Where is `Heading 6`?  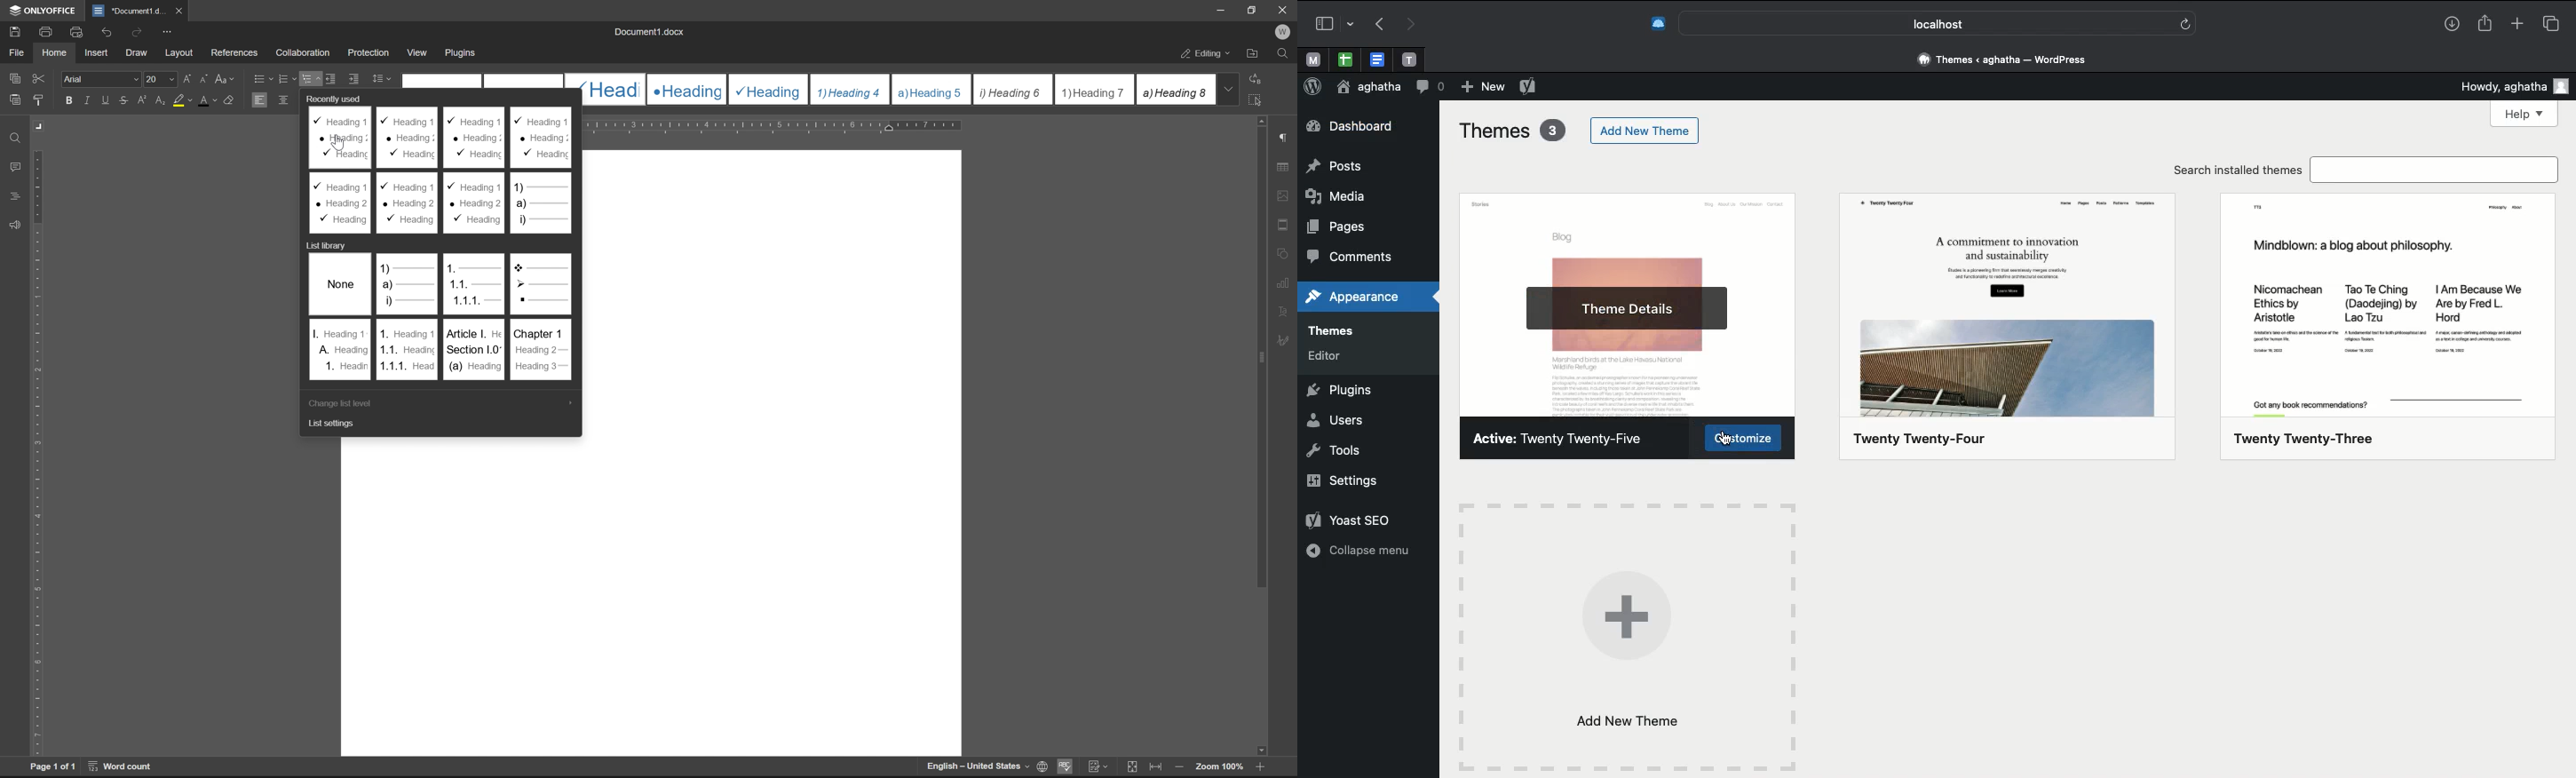
Heading 6 is located at coordinates (1013, 90).